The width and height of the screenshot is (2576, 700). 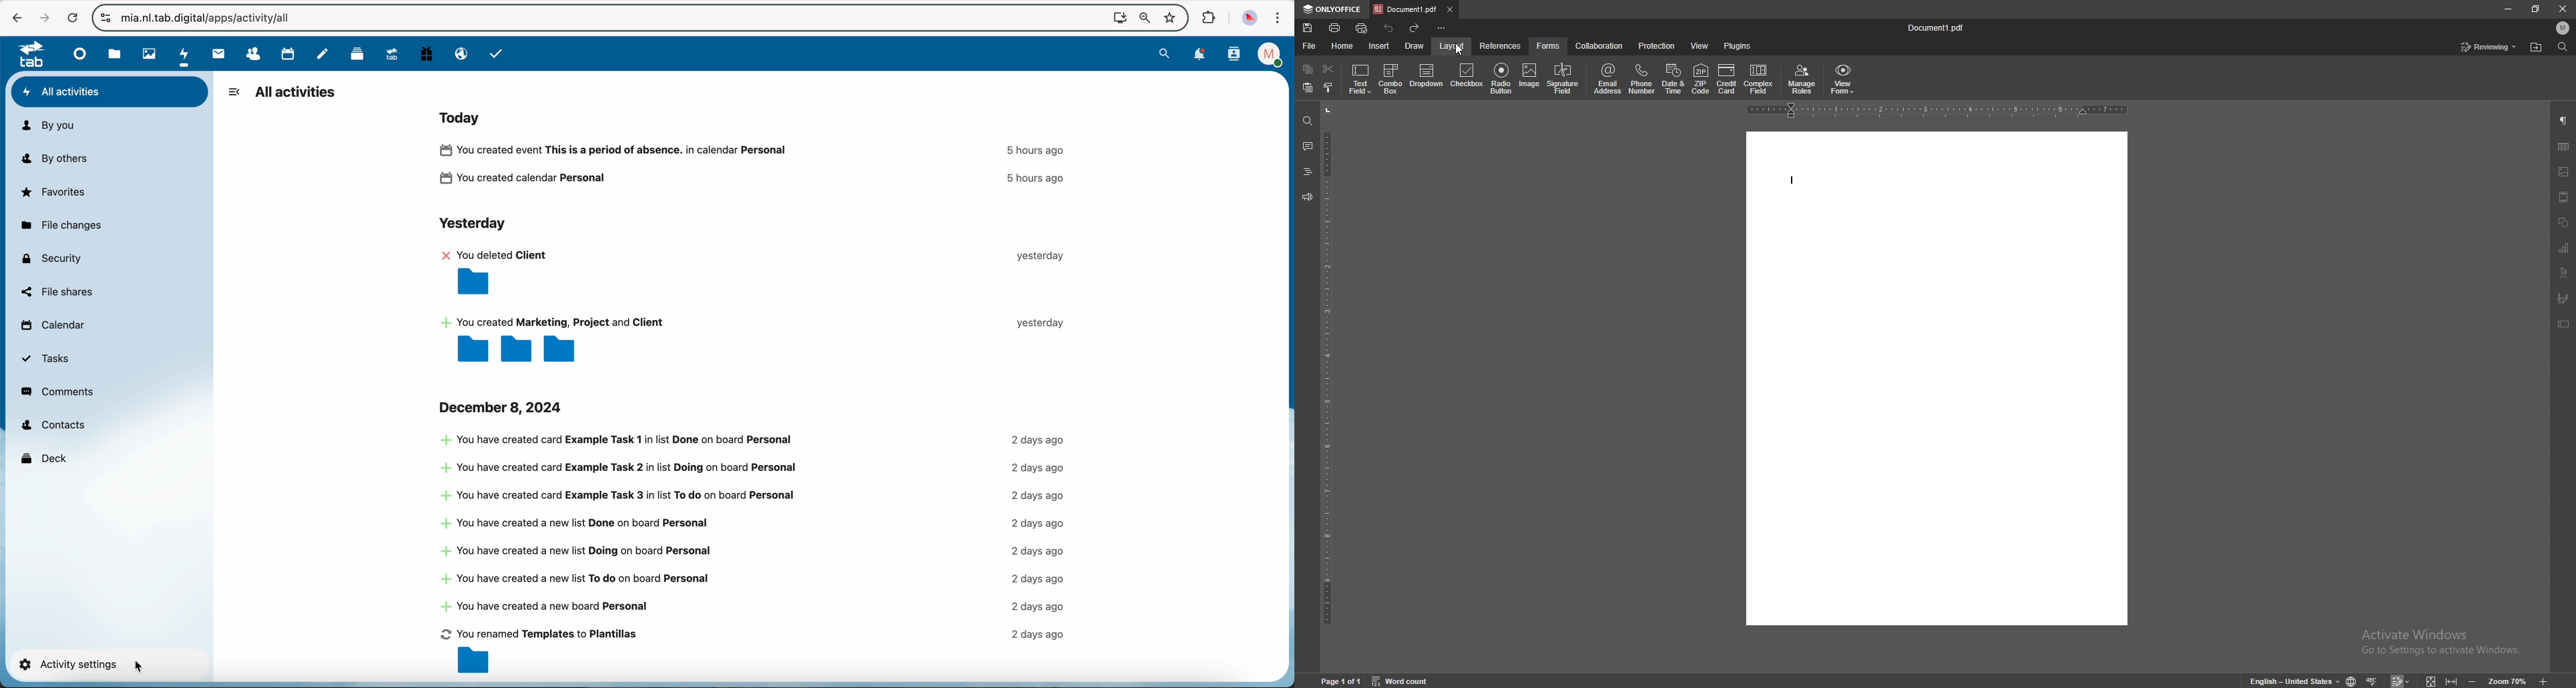 I want to click on tasks, so click(x=497, y=53).